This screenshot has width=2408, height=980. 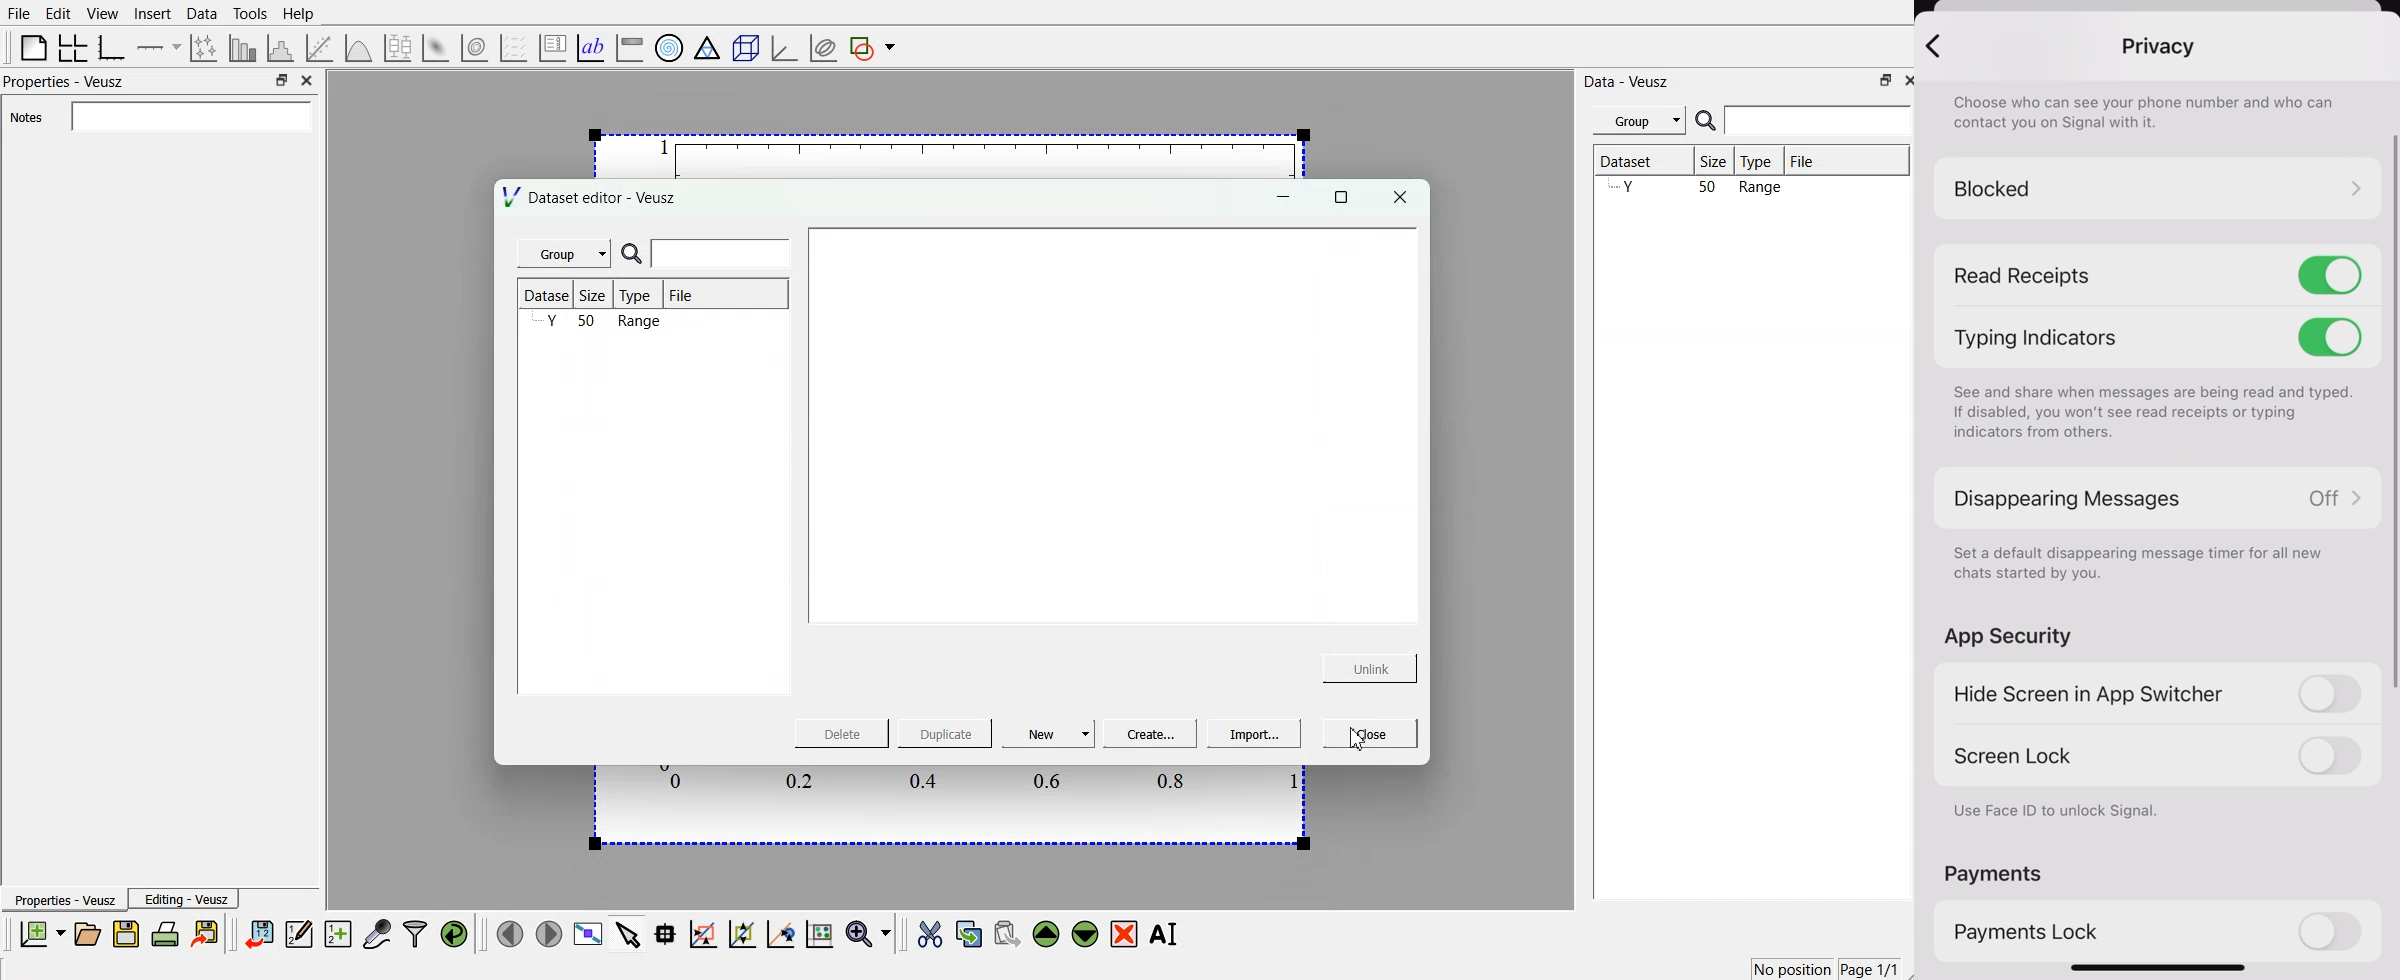 I want to click on reload linked datas, so click(x=456, y=935).